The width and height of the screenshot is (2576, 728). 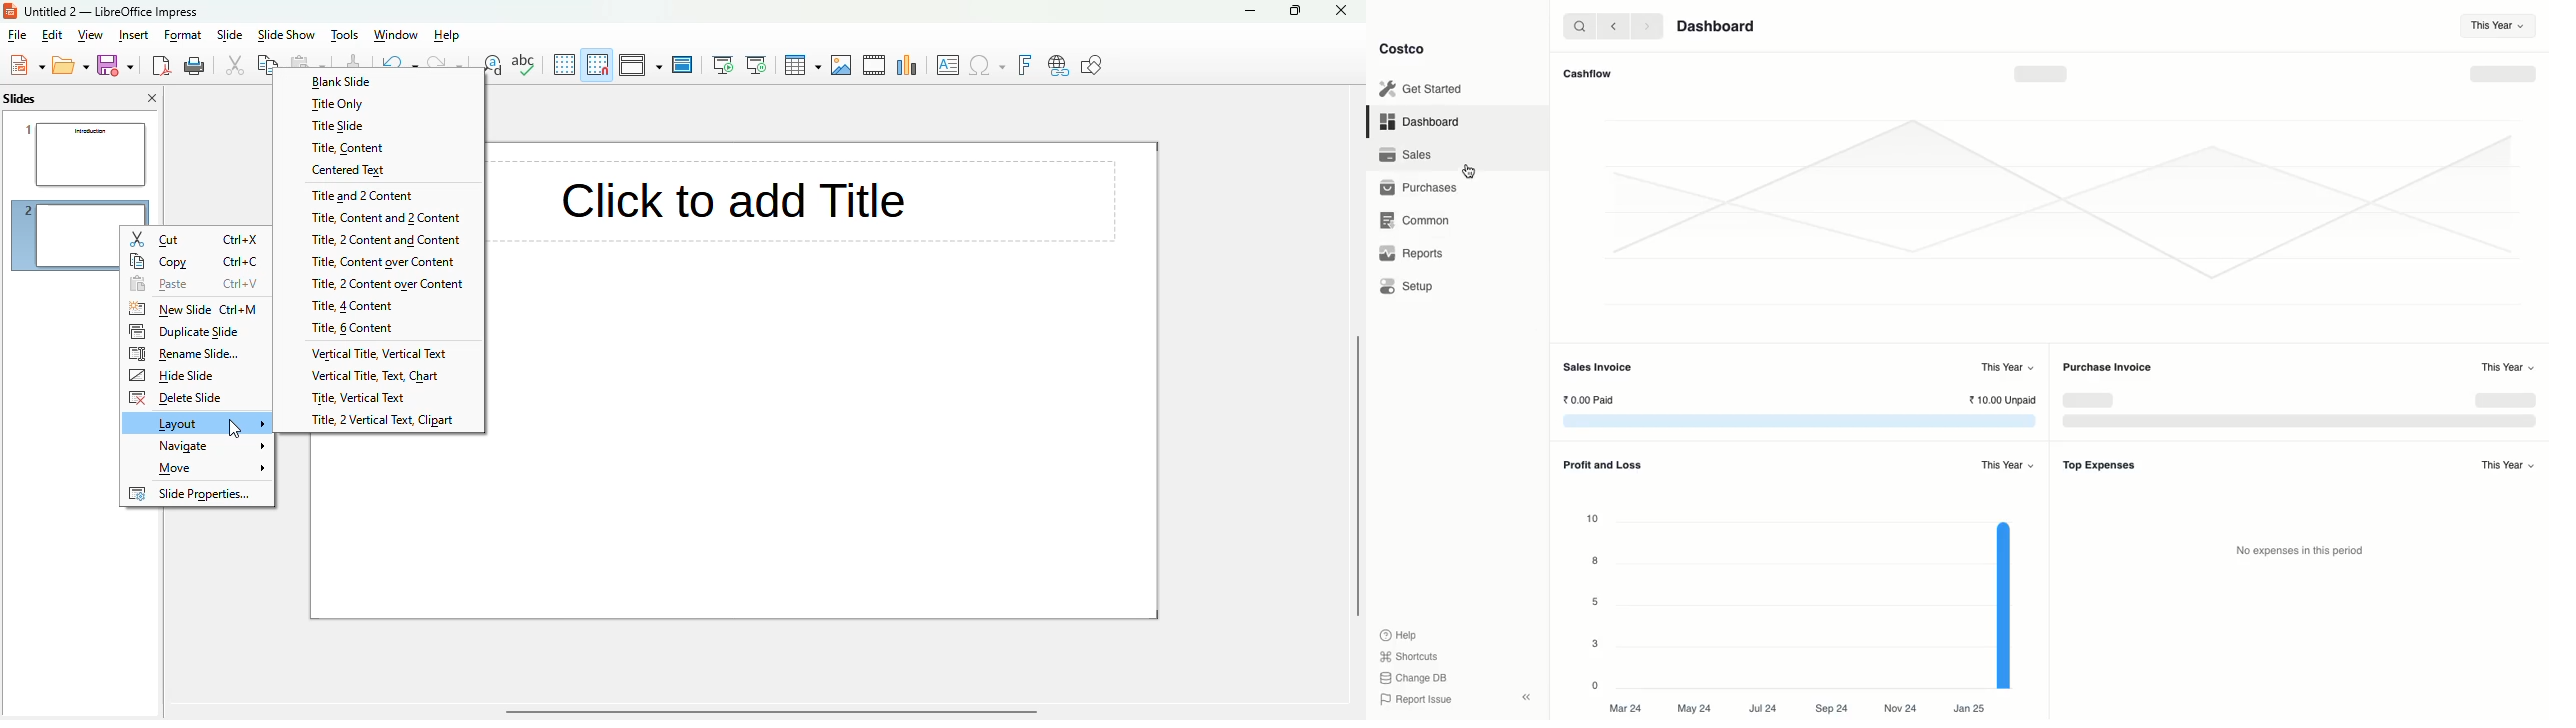 What do you see at coordinates (1718, 26) in the screenshot?
I see `Dashboard` at bounding box center [1718, 26].